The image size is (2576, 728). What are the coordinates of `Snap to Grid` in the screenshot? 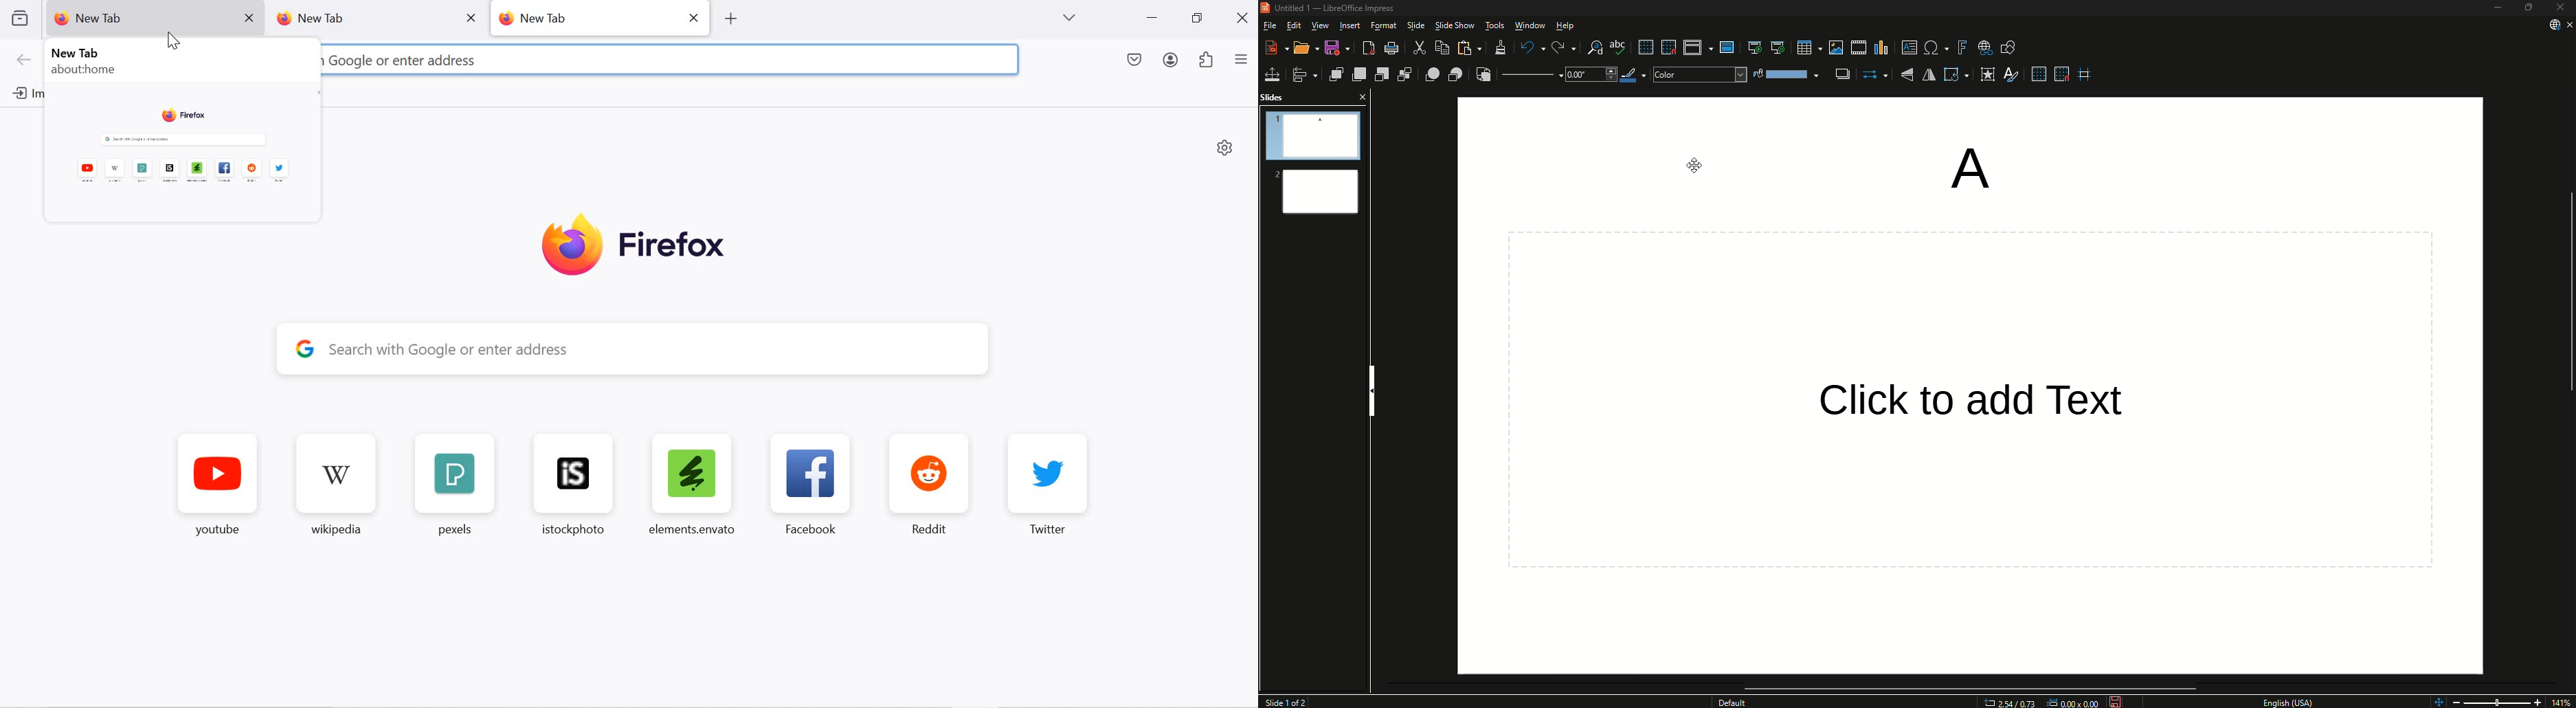 It's located at (2062, 75).